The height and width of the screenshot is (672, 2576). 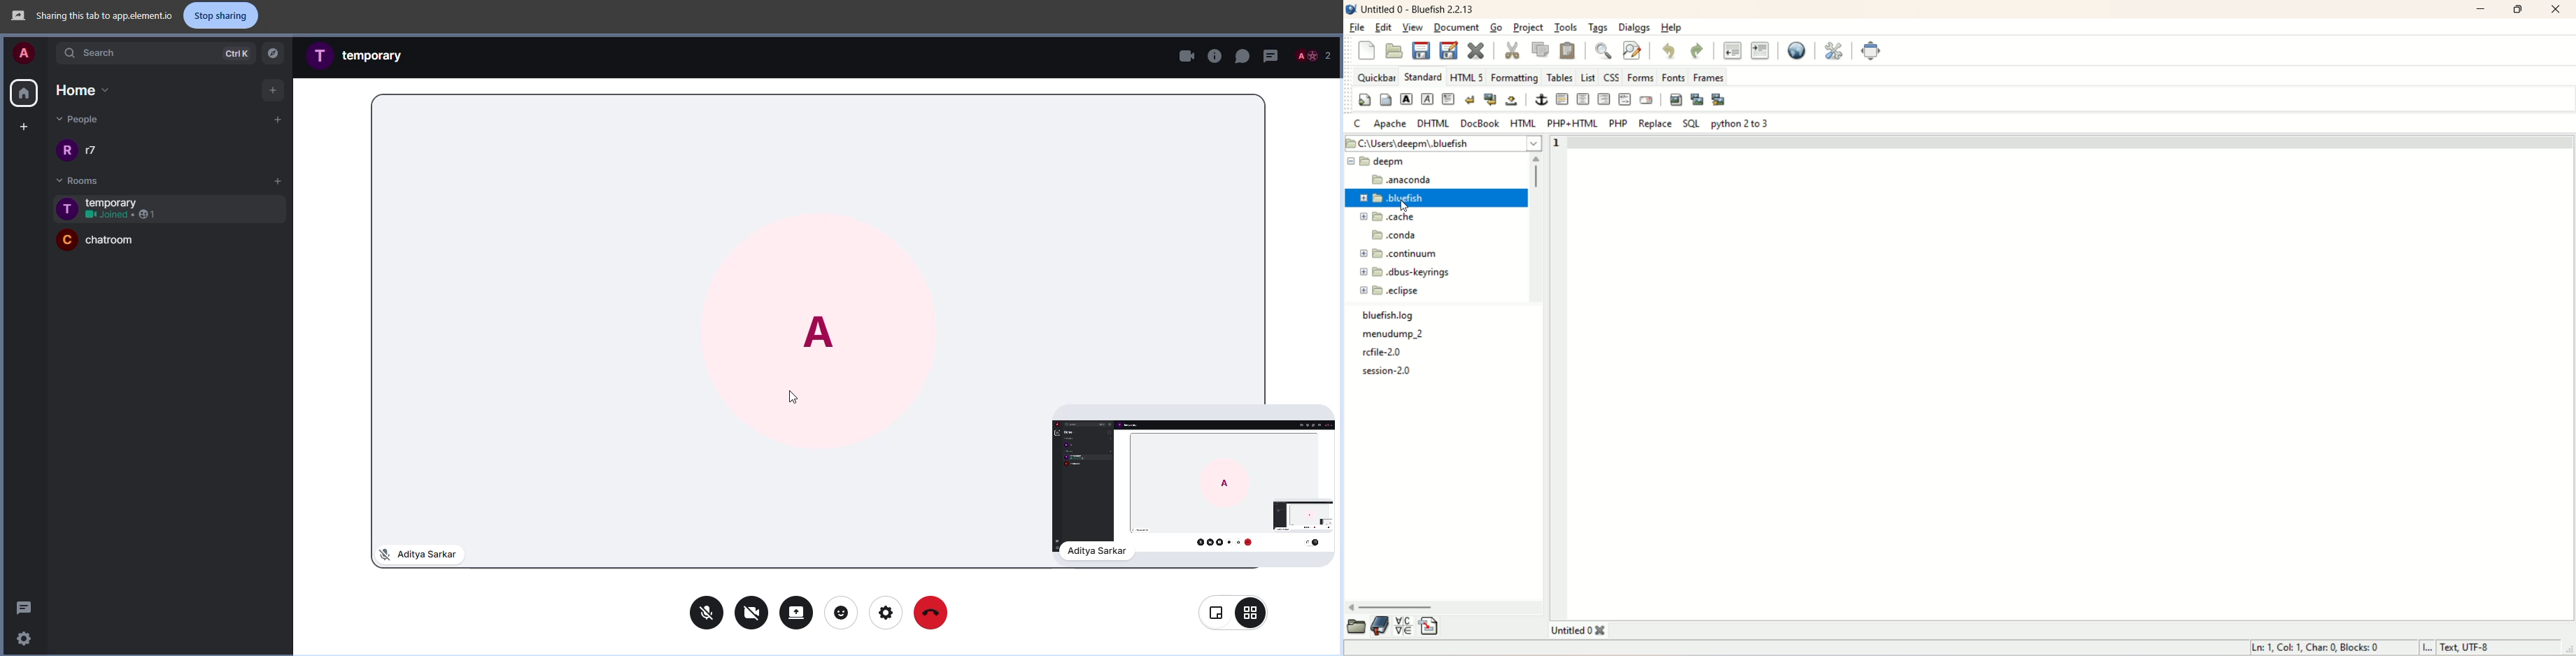 I want to click on insert file, so click(x=1429, y=625).